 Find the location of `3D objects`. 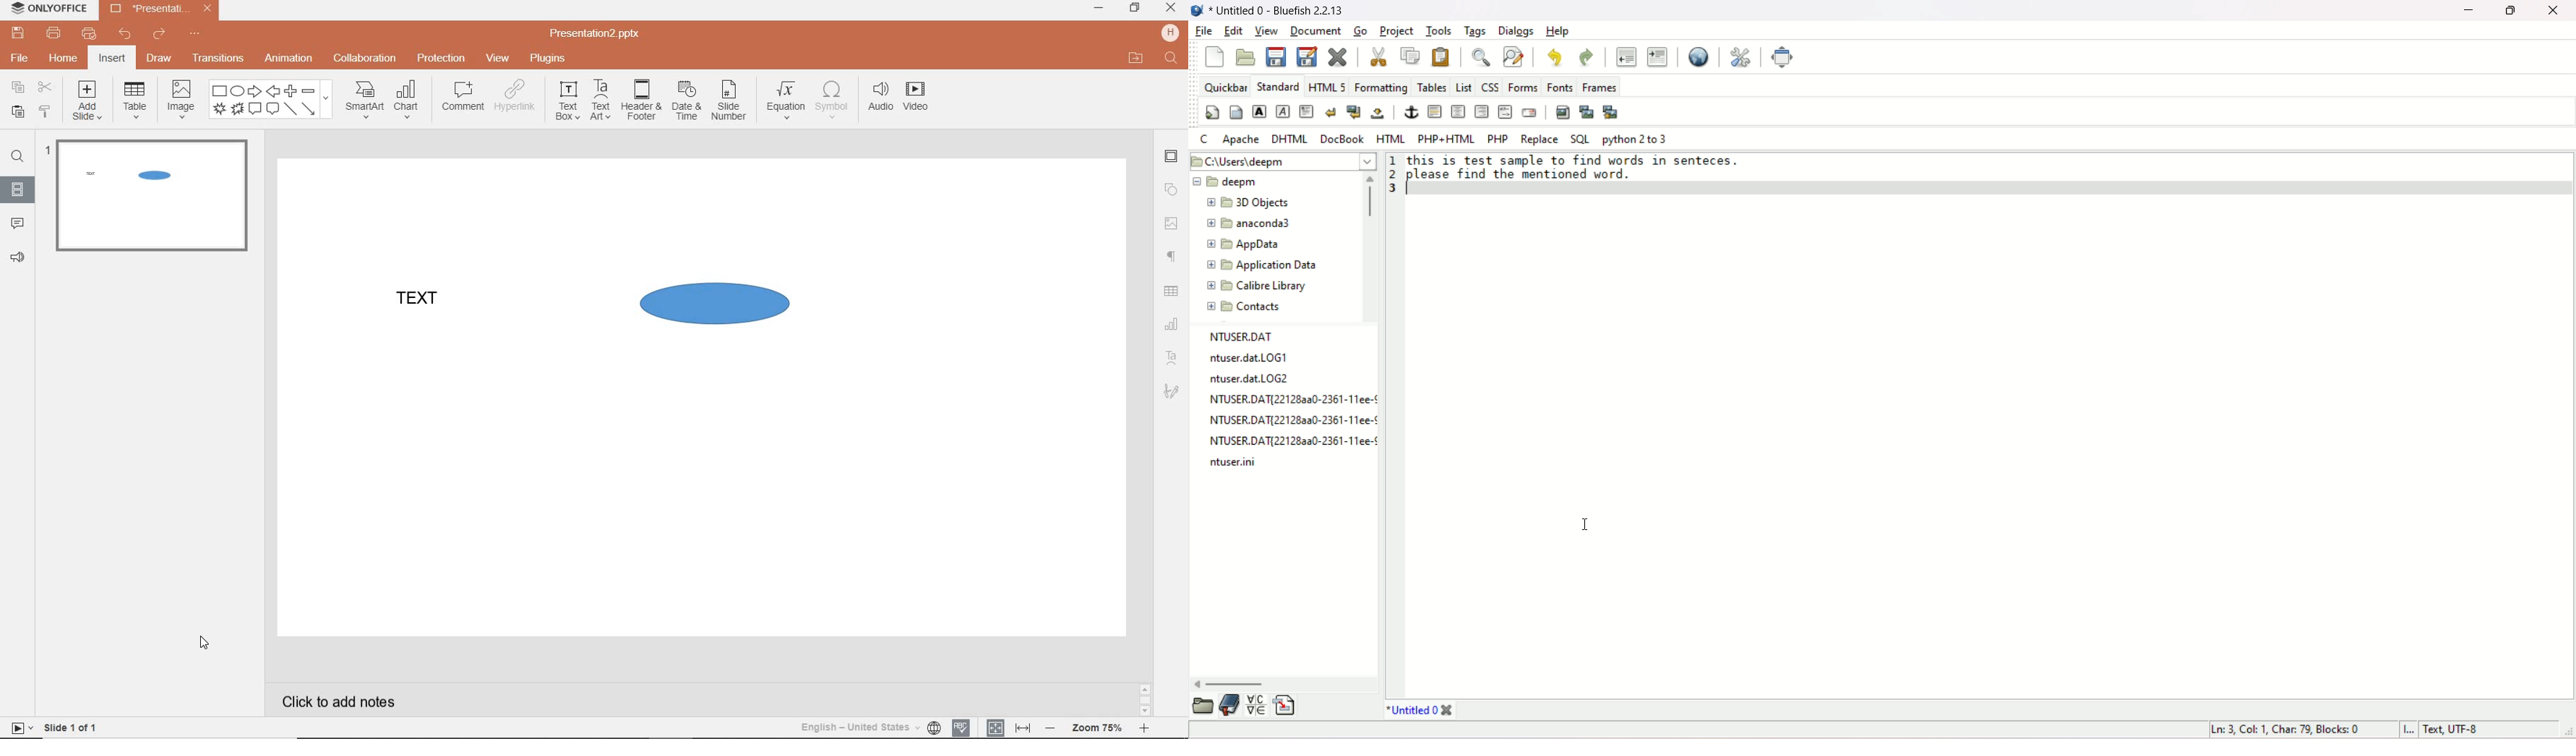

3D objects is located at coordinates (1247, 200).